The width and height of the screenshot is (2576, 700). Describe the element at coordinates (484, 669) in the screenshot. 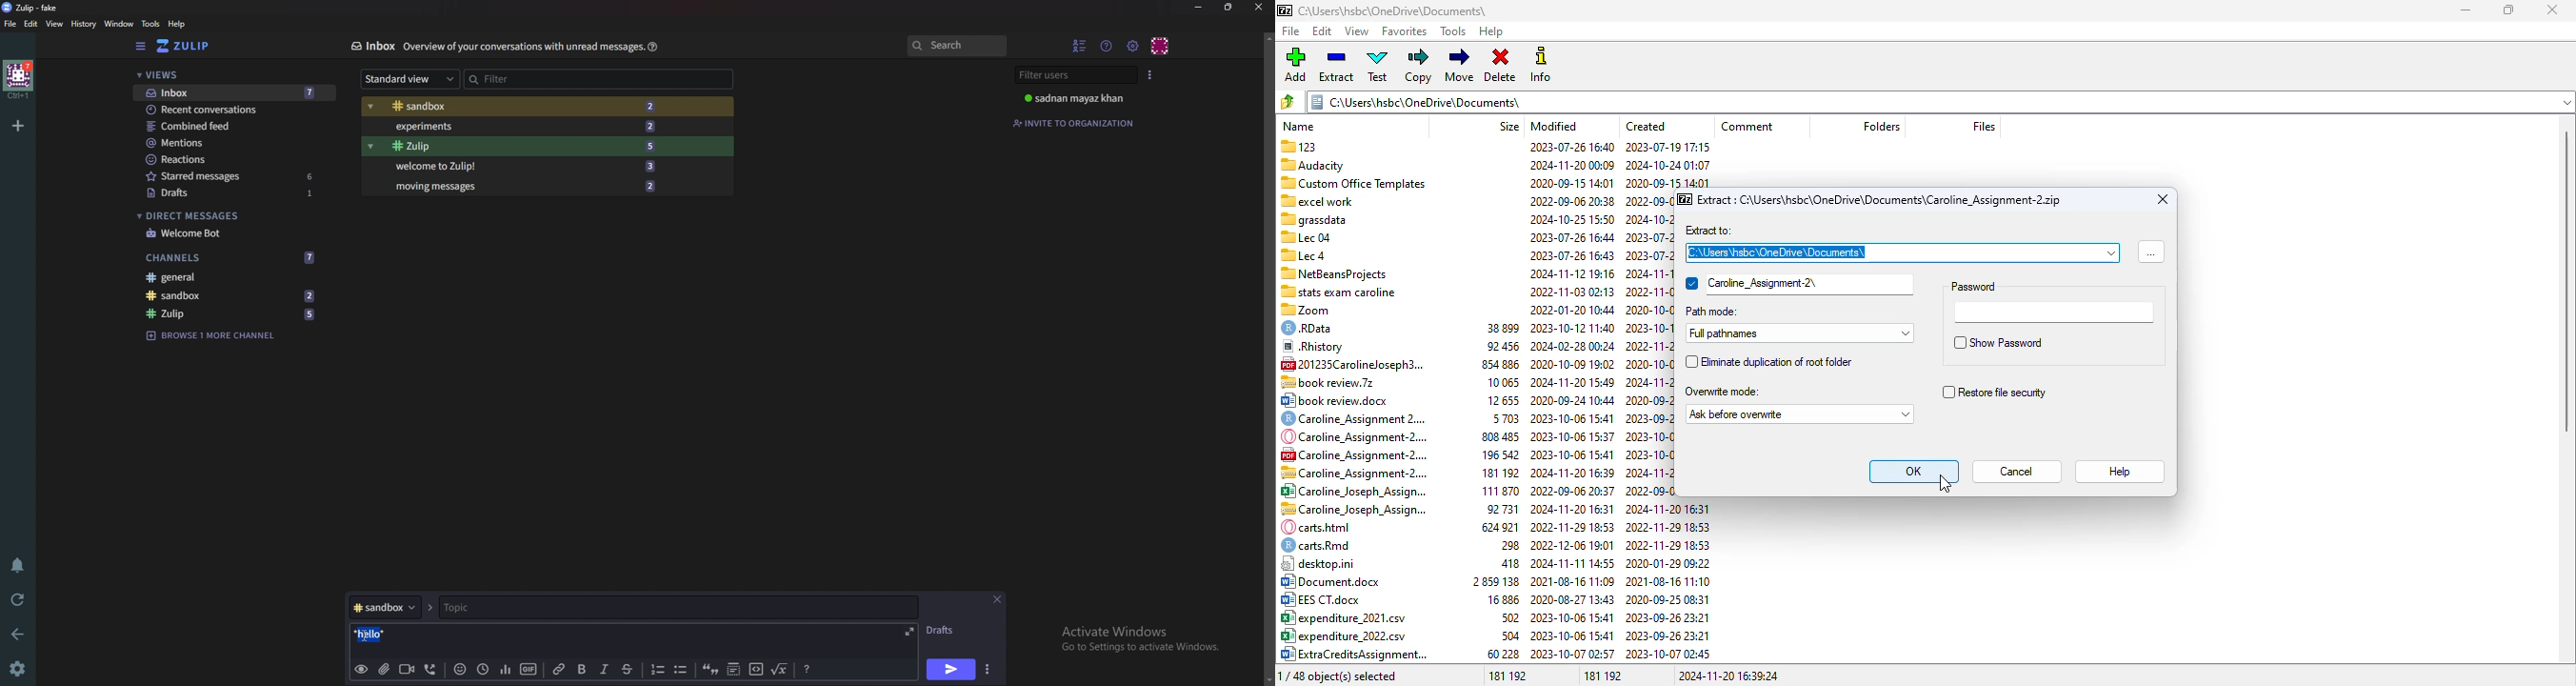

I see `Global time` at that location.